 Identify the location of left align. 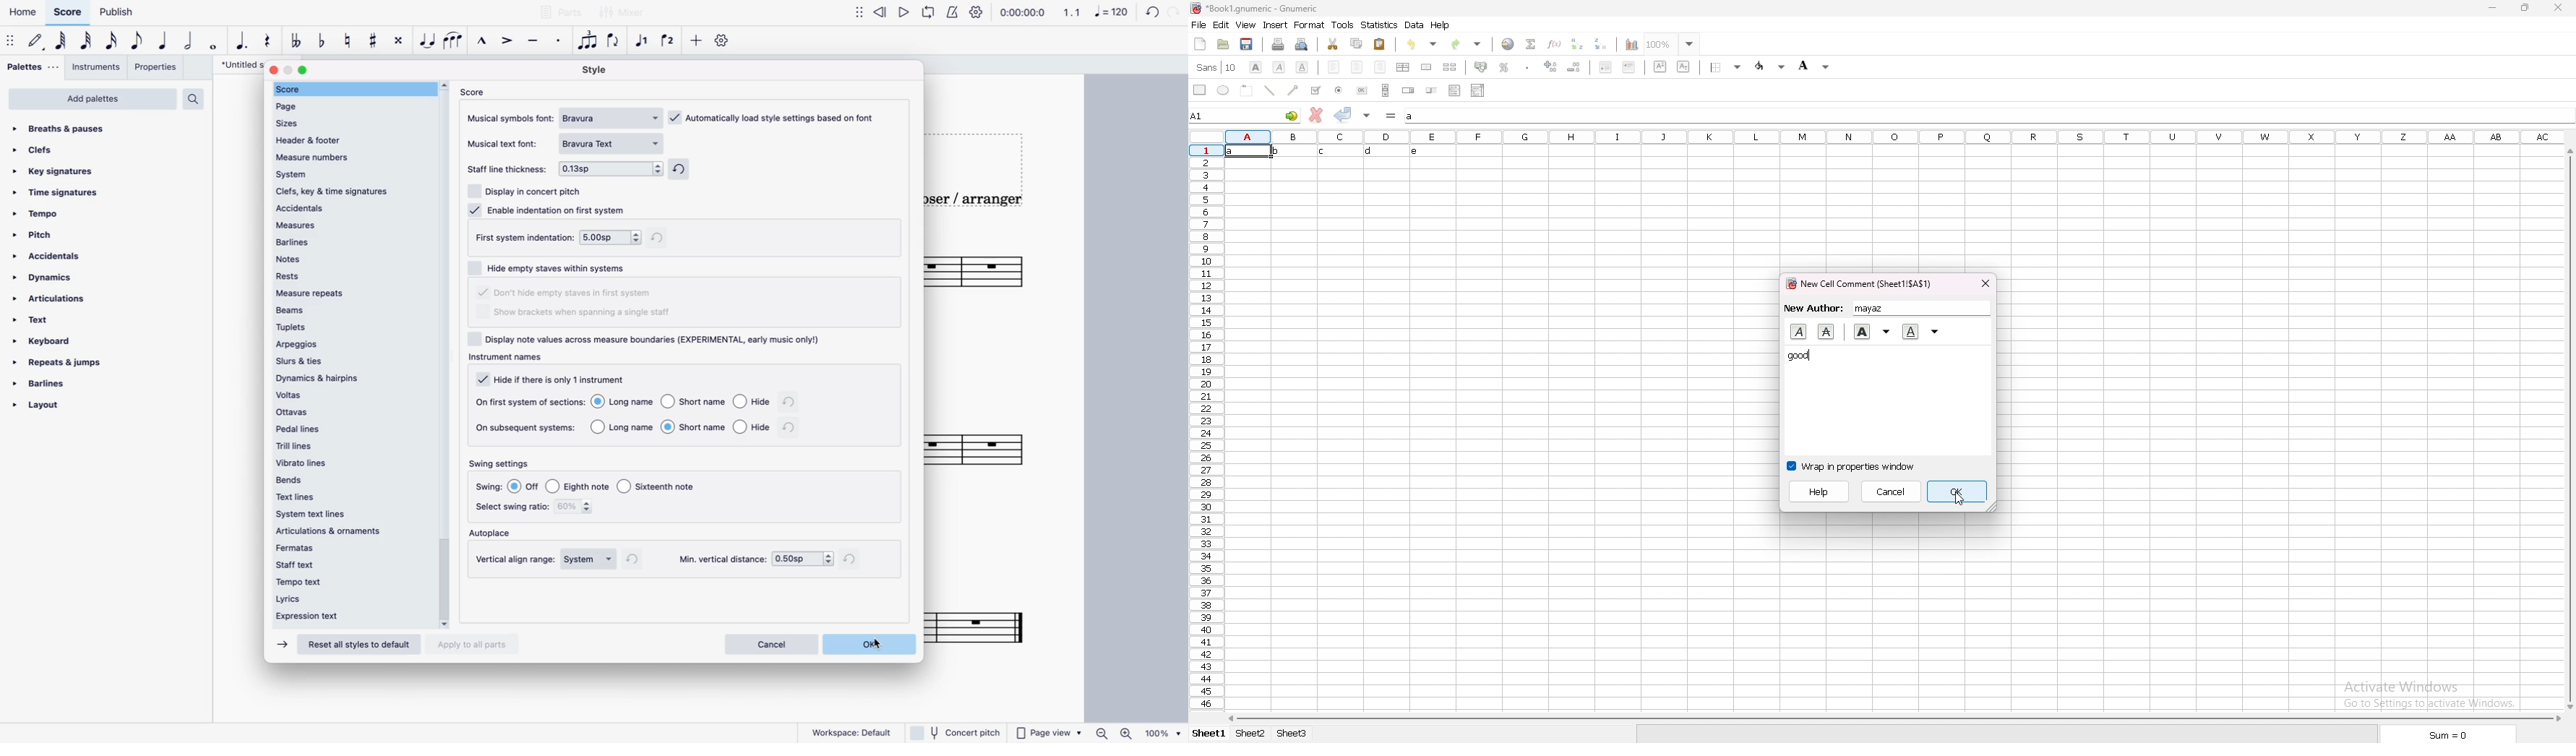
(1333, 66).